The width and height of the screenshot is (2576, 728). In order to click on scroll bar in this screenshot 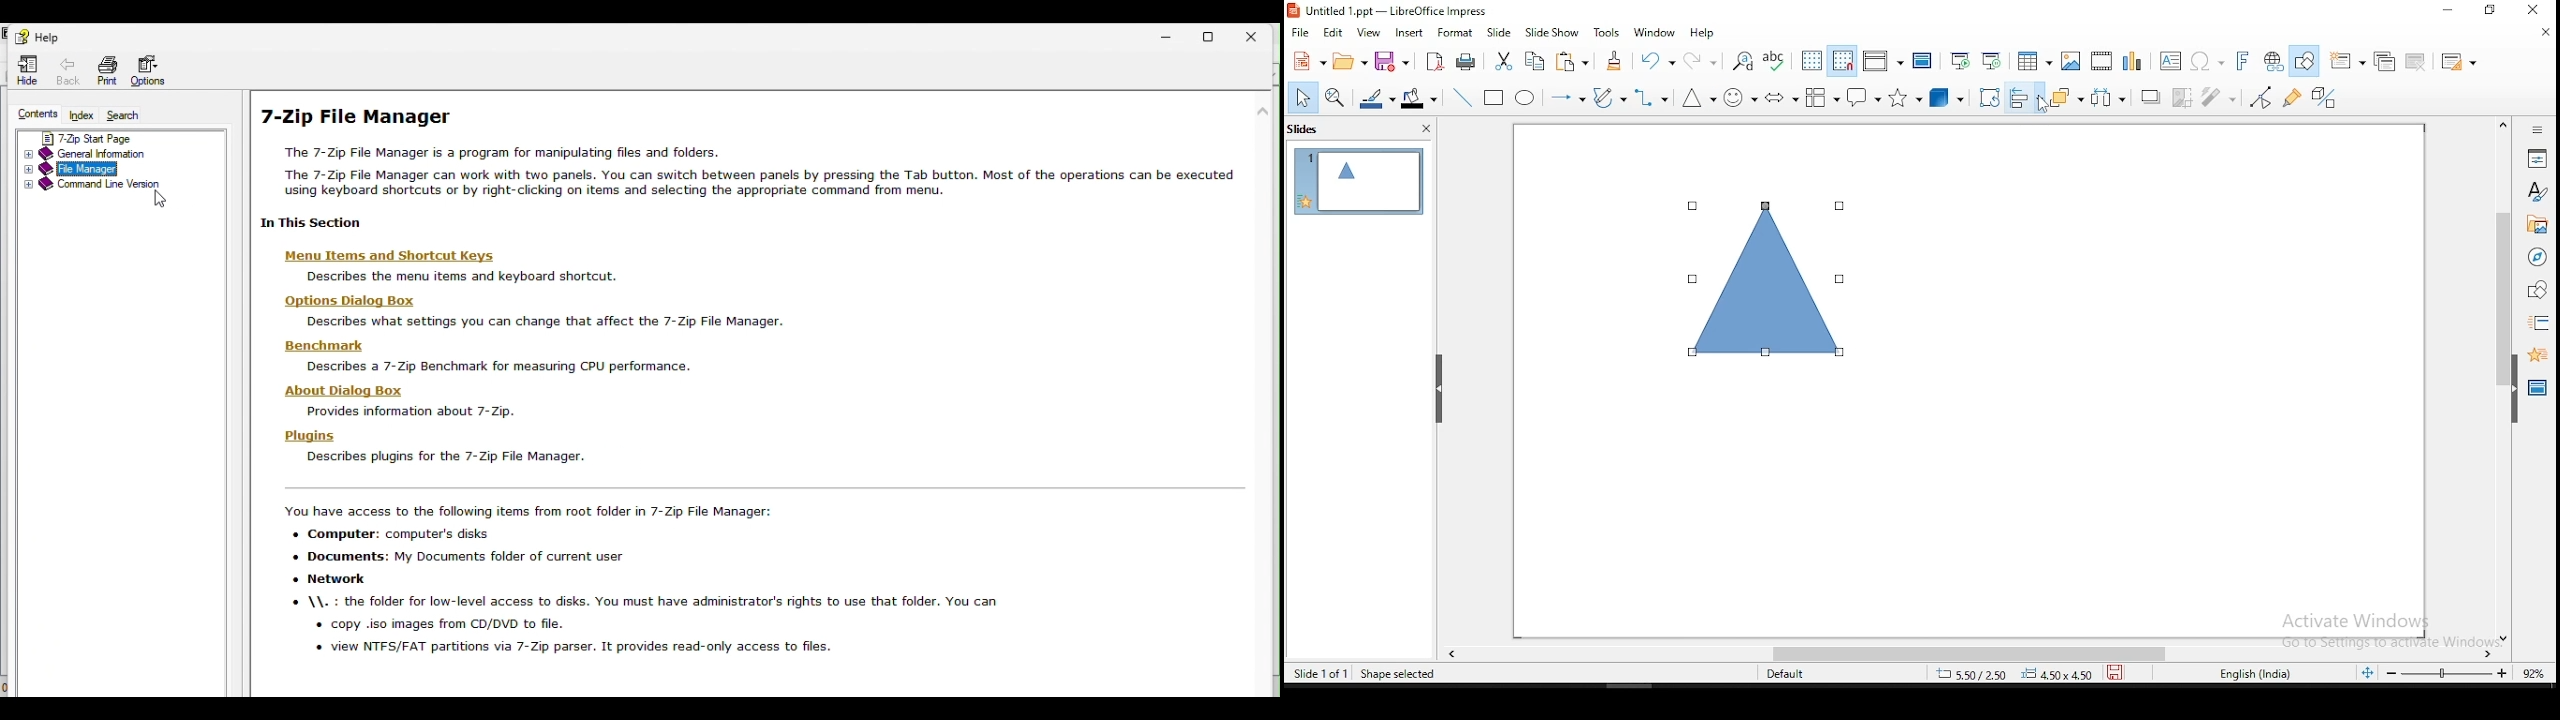, I will do `click(2499, 379)`.